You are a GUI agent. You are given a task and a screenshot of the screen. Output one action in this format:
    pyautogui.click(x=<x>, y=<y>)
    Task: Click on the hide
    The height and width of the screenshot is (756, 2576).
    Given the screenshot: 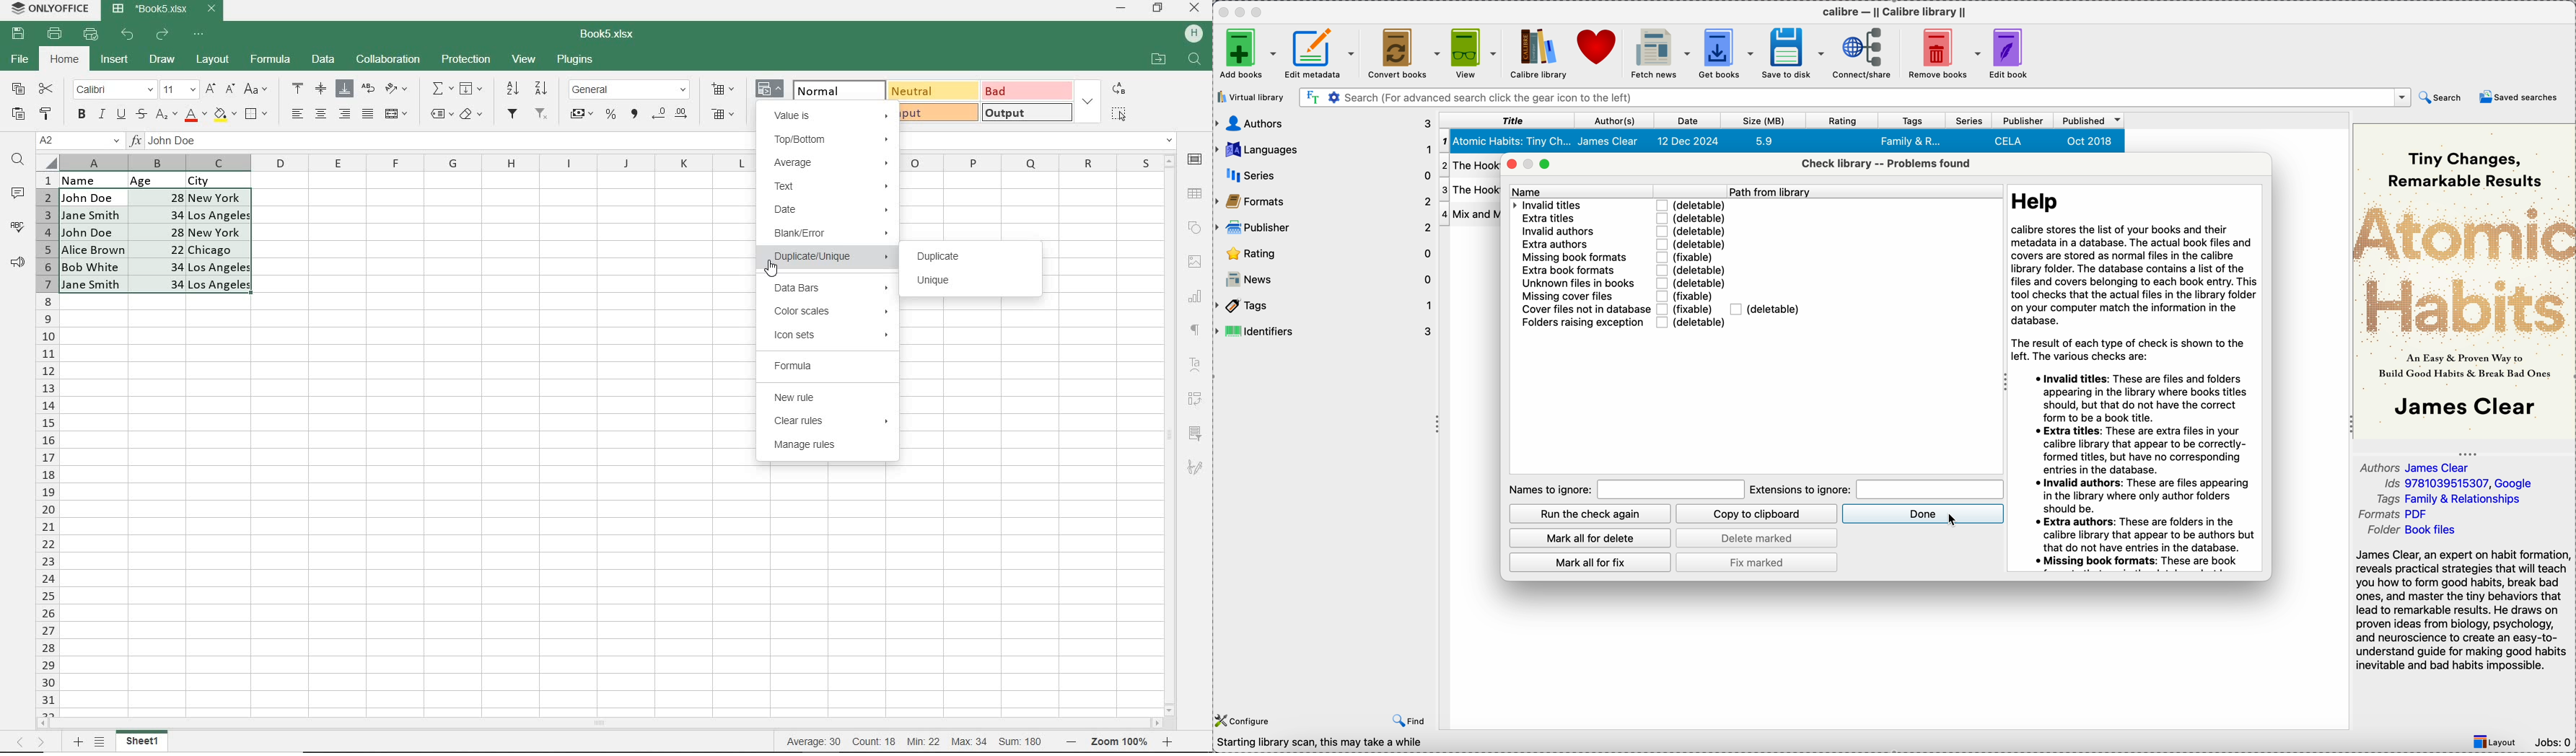 What is the action you would take?
    pyautogui.click(x=2468, y=452)
    